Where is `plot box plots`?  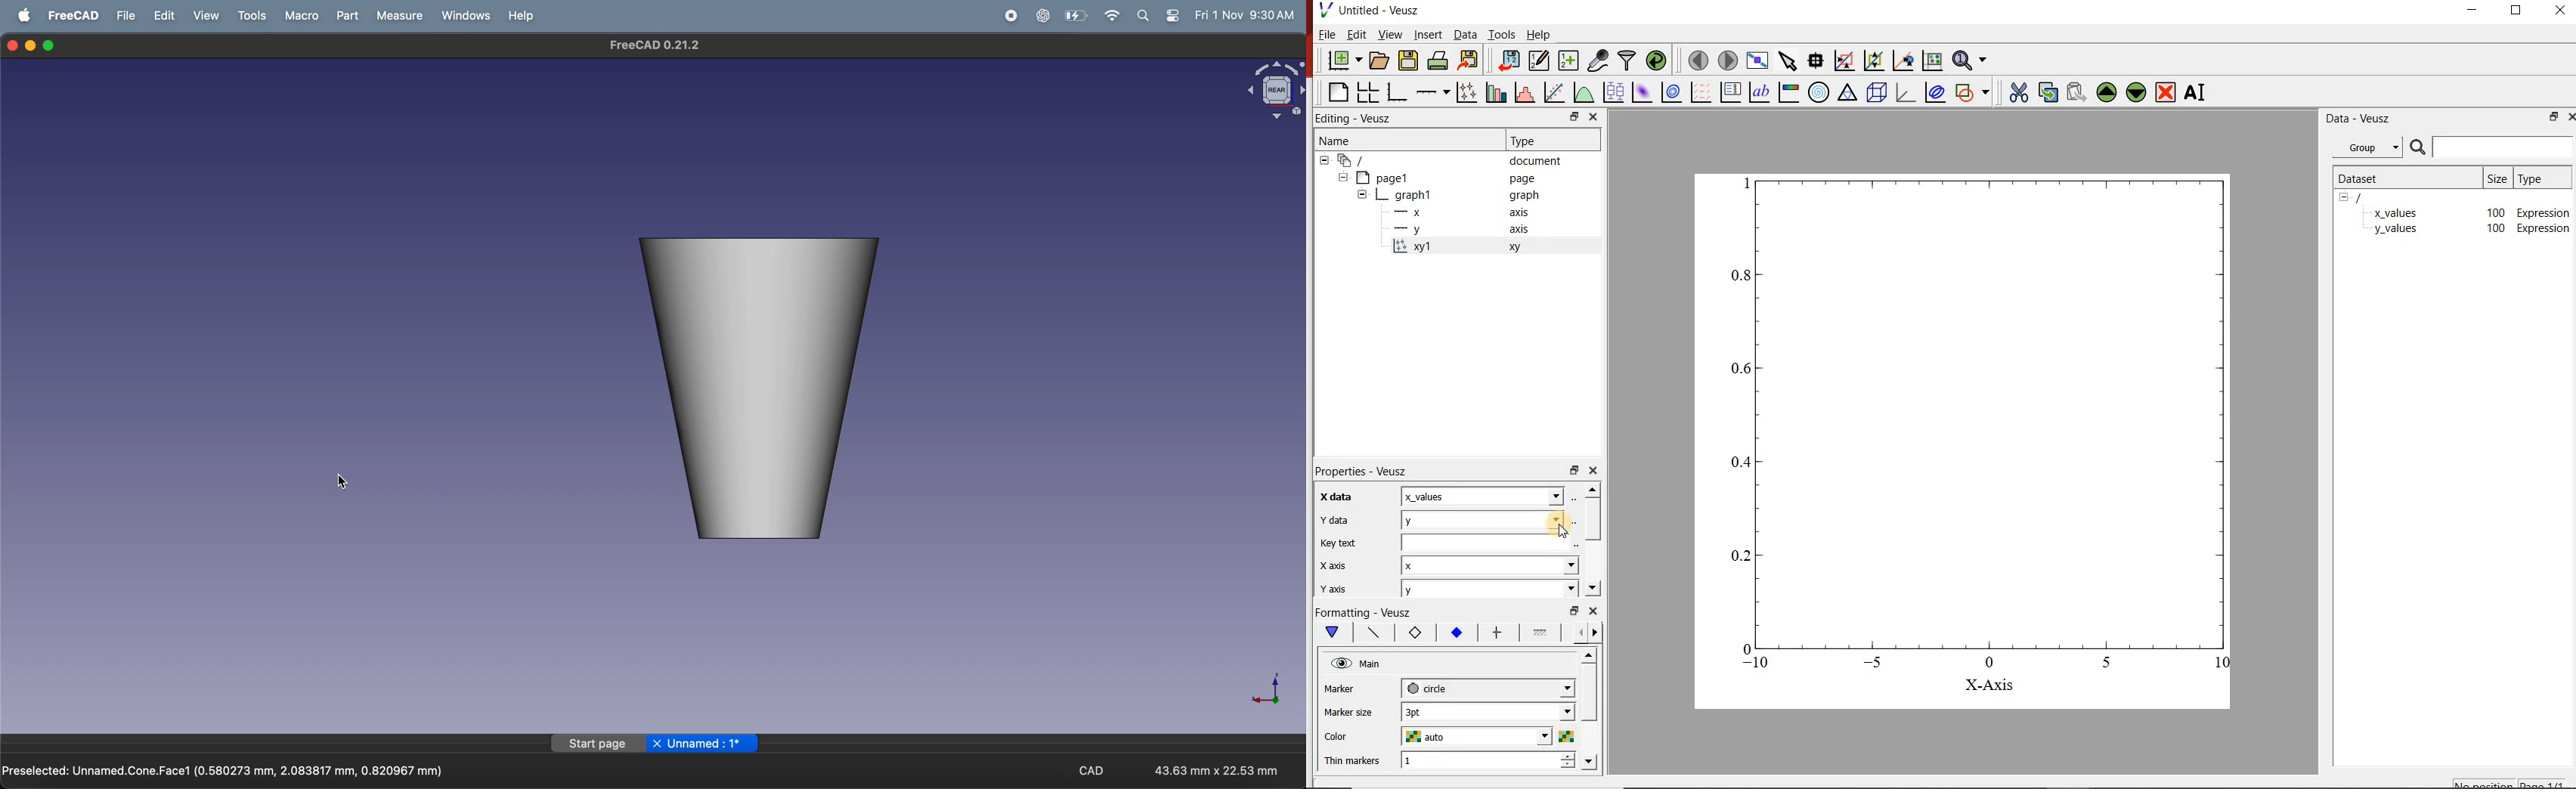
plot box plots is located at coordinates (1612, 91).